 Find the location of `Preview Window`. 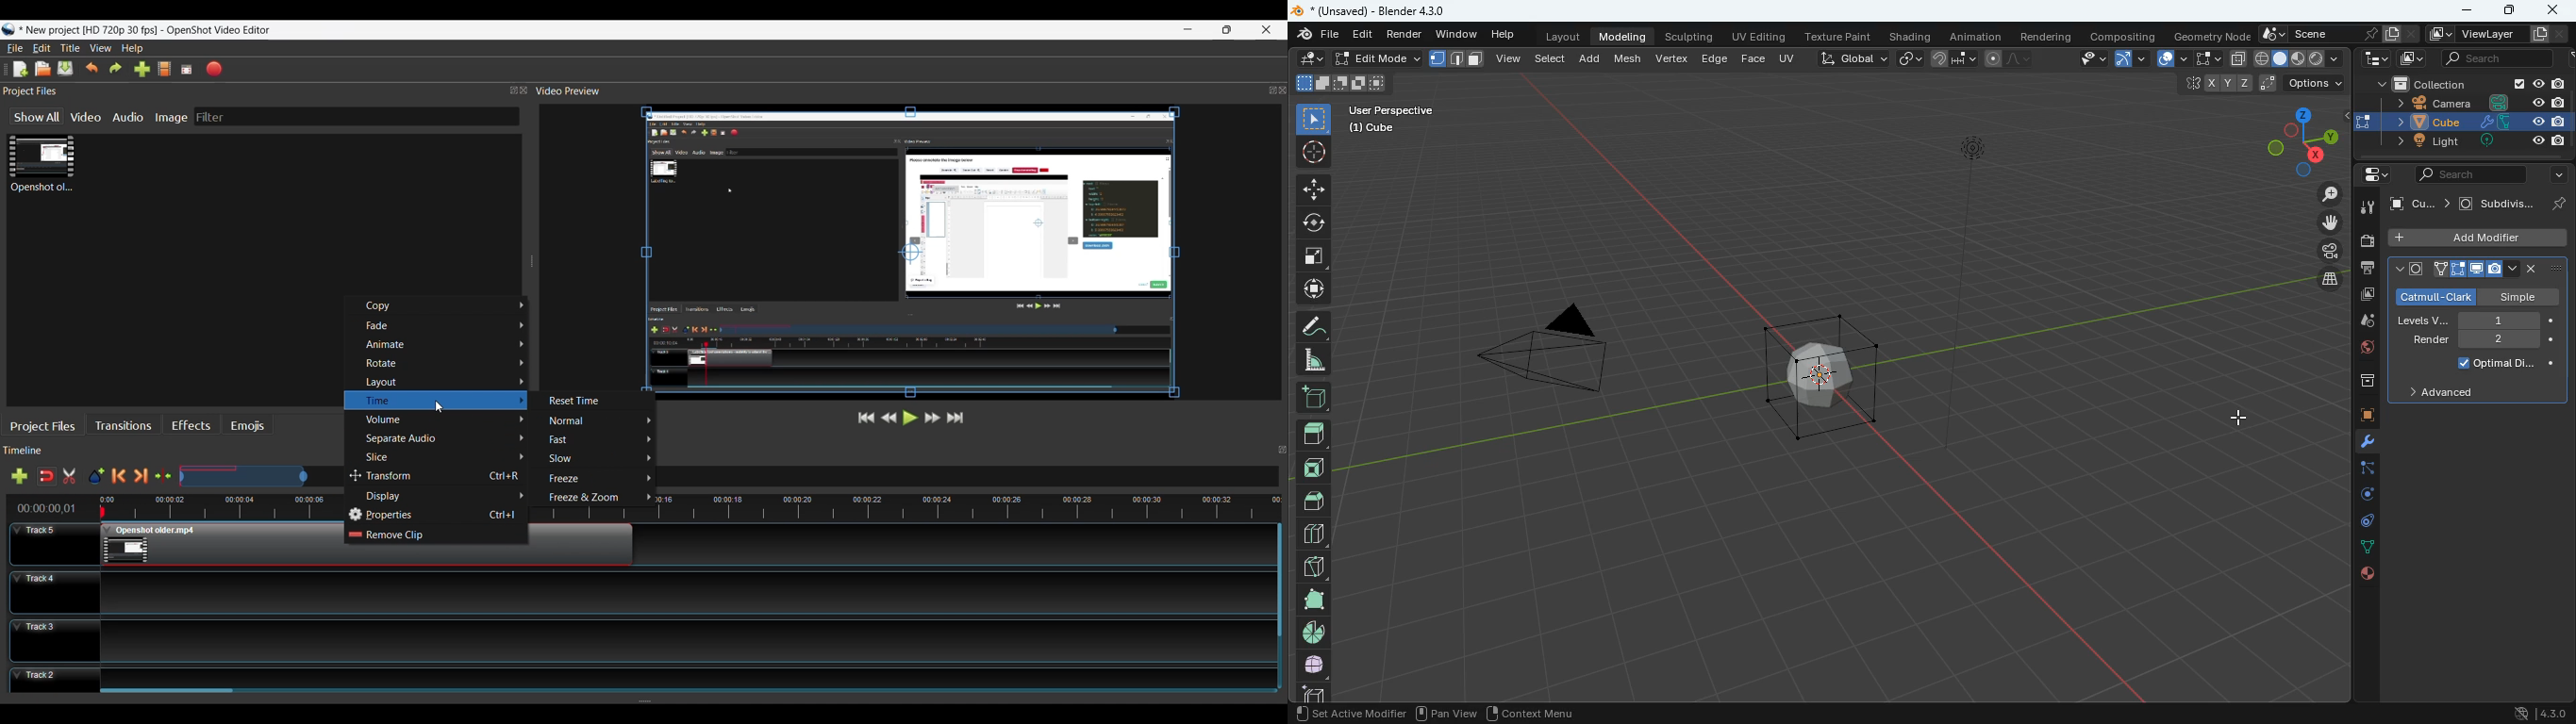

Preview Window is located at coordinates (913, 255).